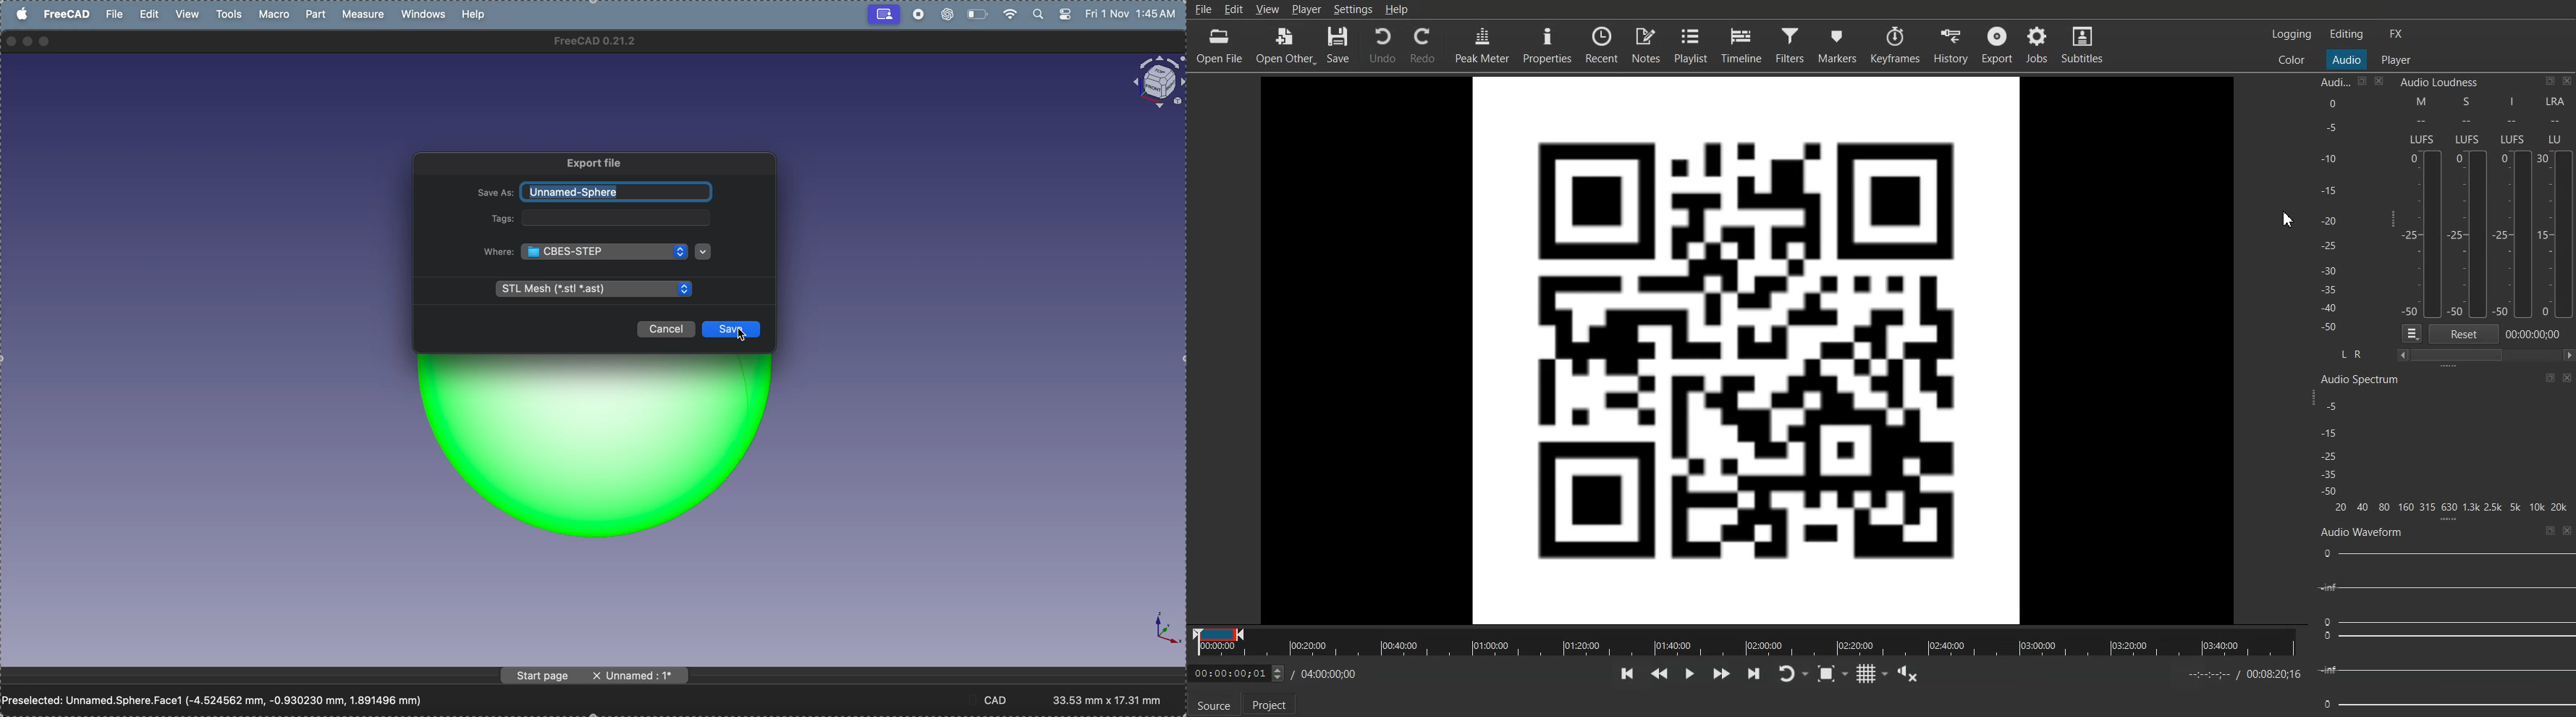  I want to click on File Preview, so click(1747, 348).